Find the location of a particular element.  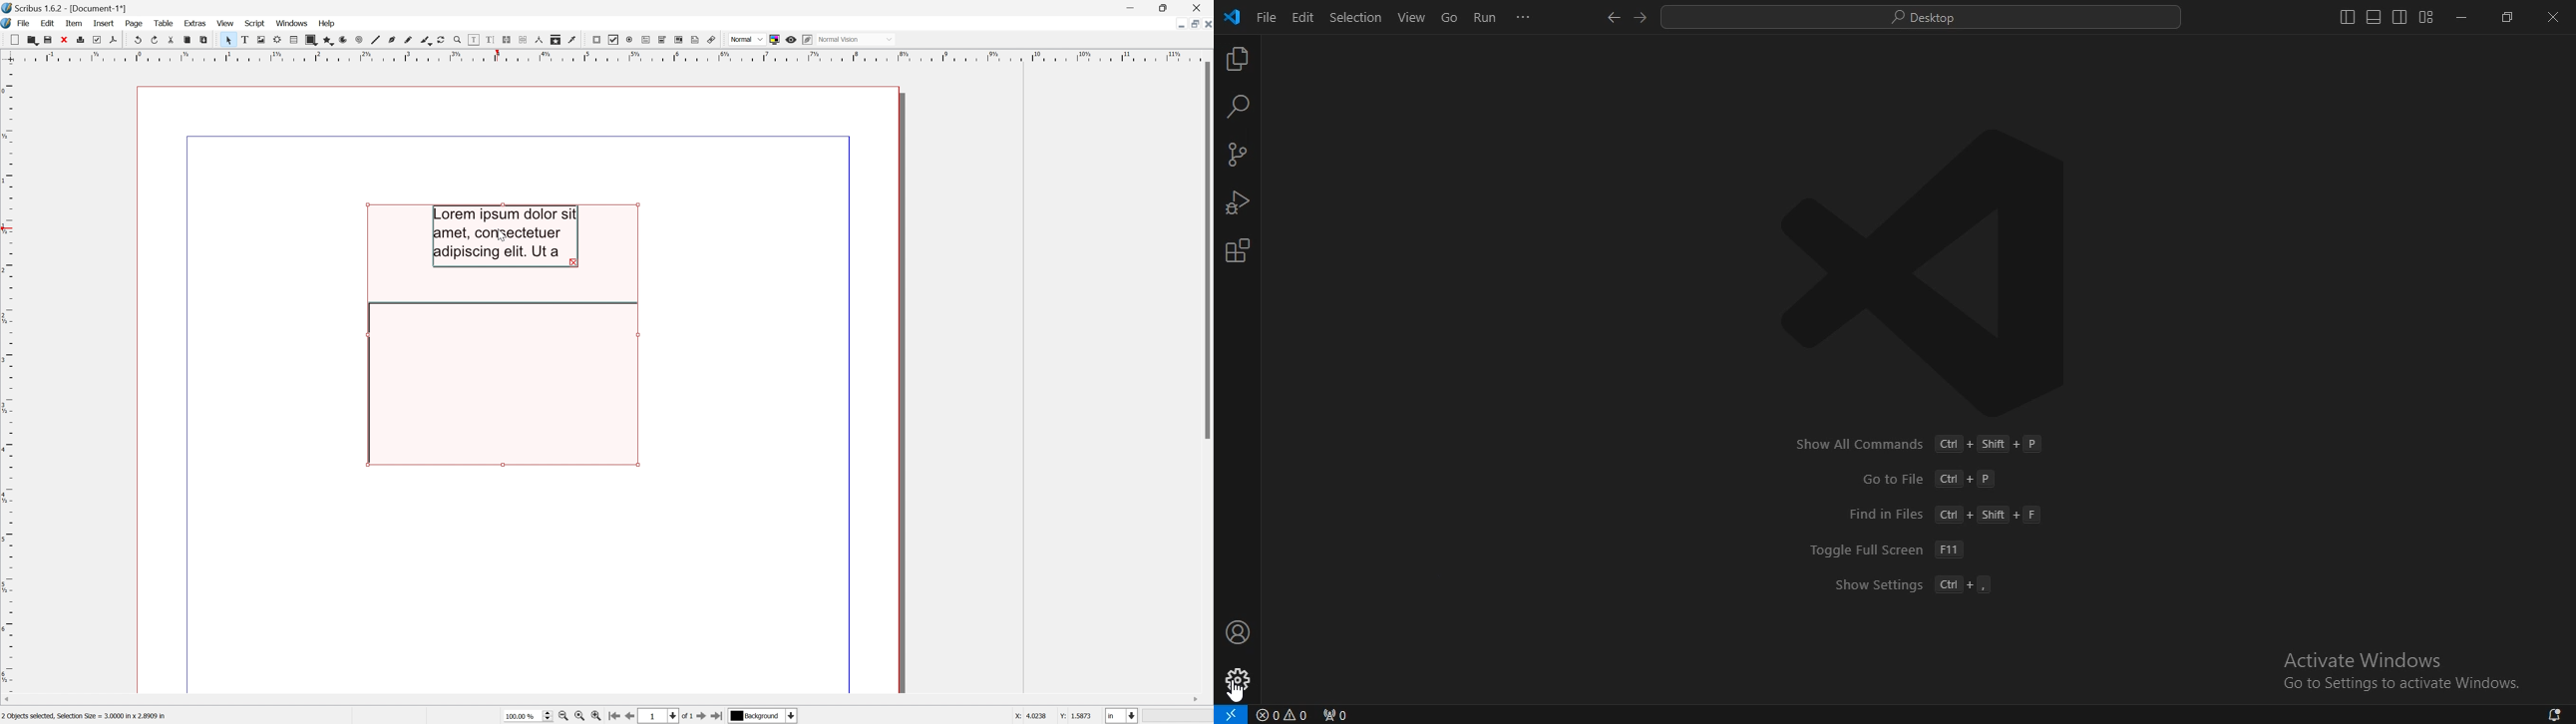

PDF text field is located at coordinates (645, 39).